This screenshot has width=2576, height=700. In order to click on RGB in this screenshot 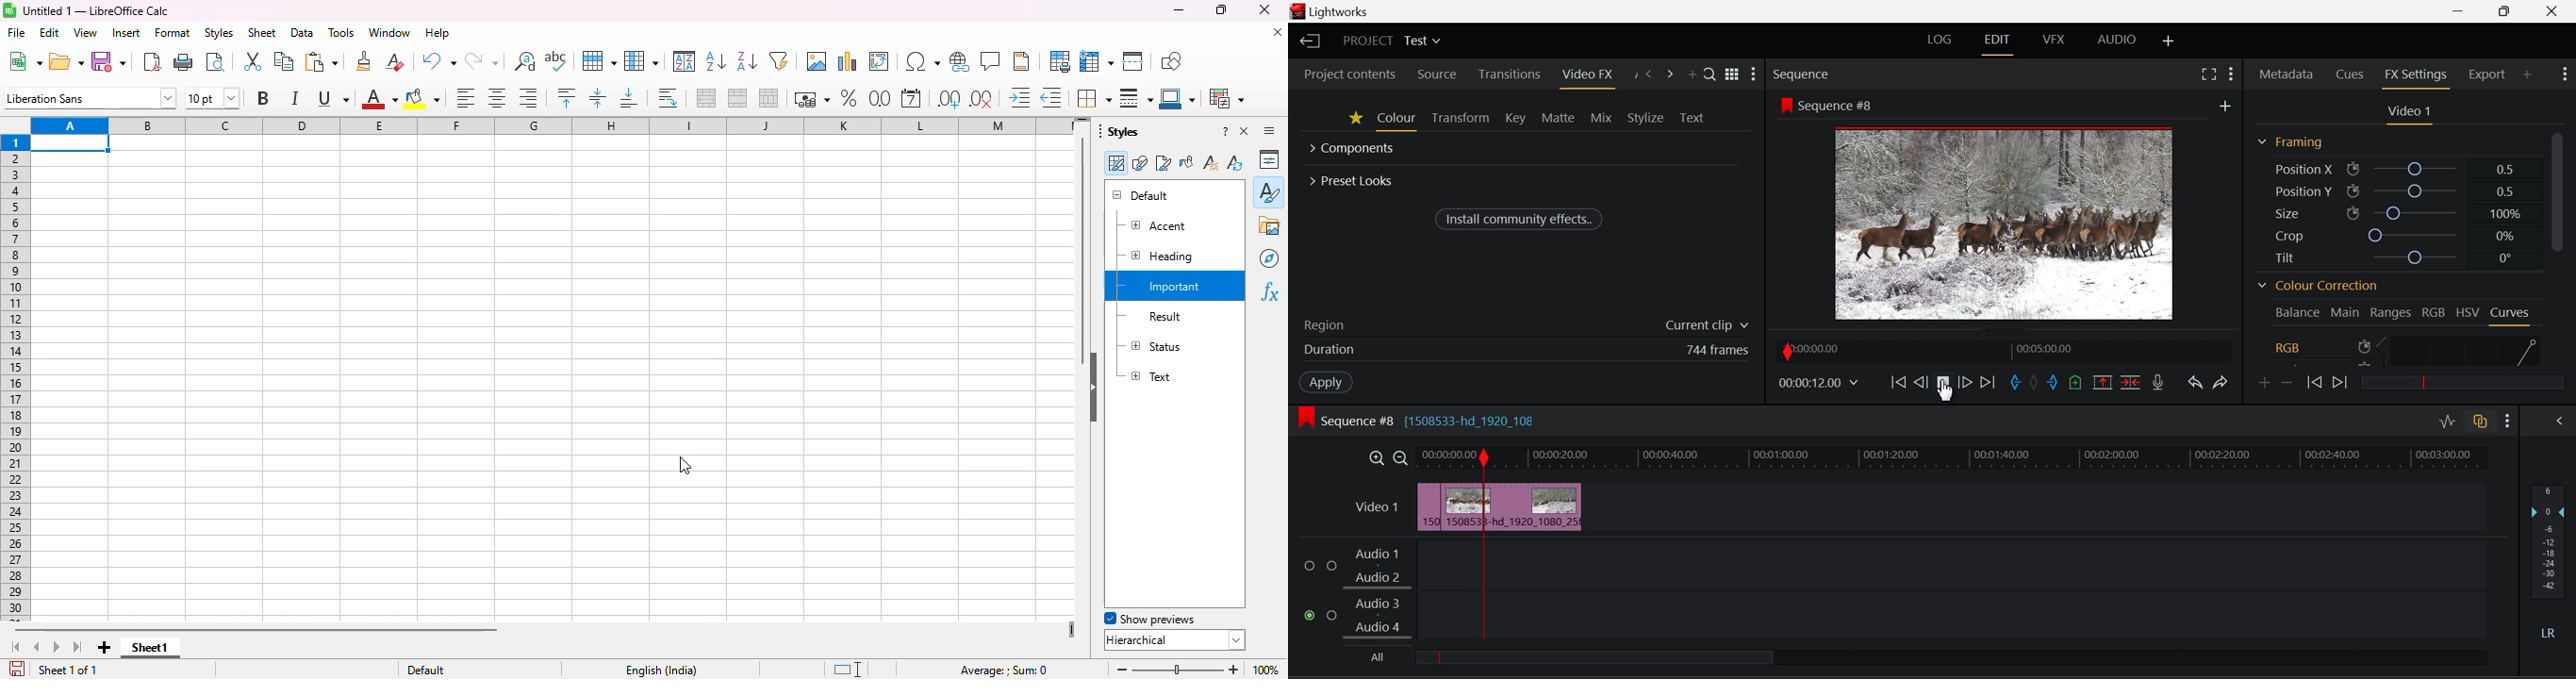, I will do `click(2434, 311)`.